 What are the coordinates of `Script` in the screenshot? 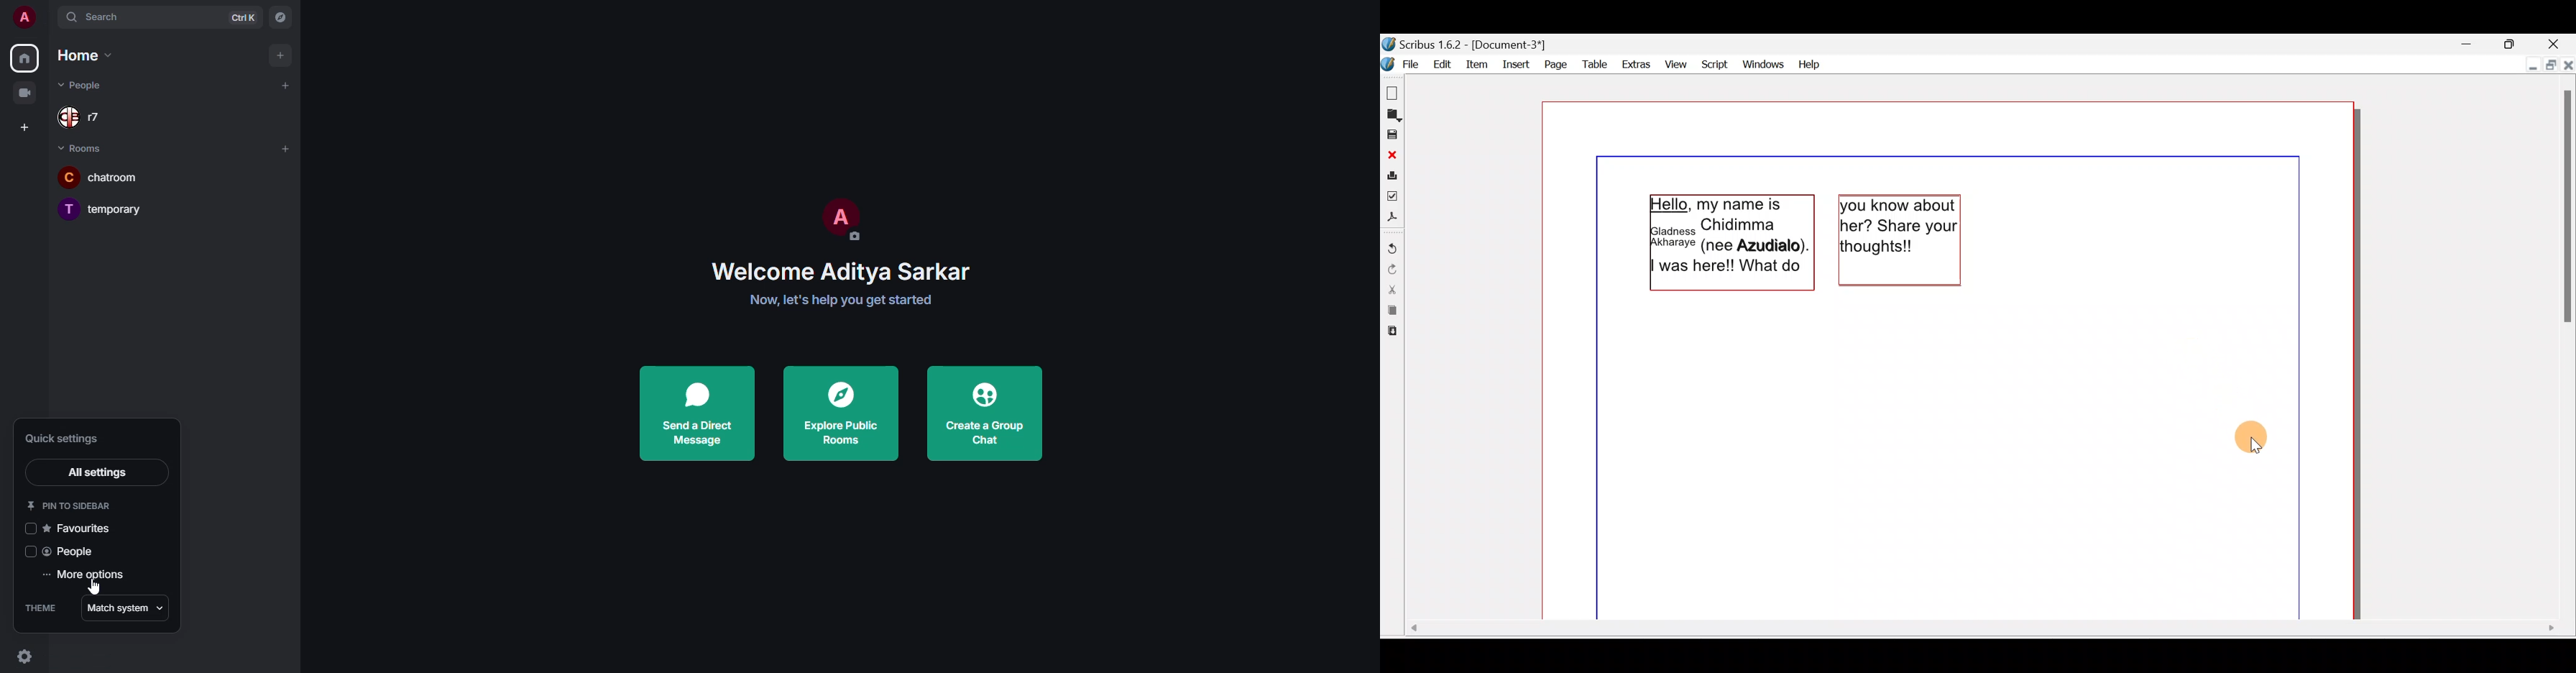 It's located at (1715, 62).